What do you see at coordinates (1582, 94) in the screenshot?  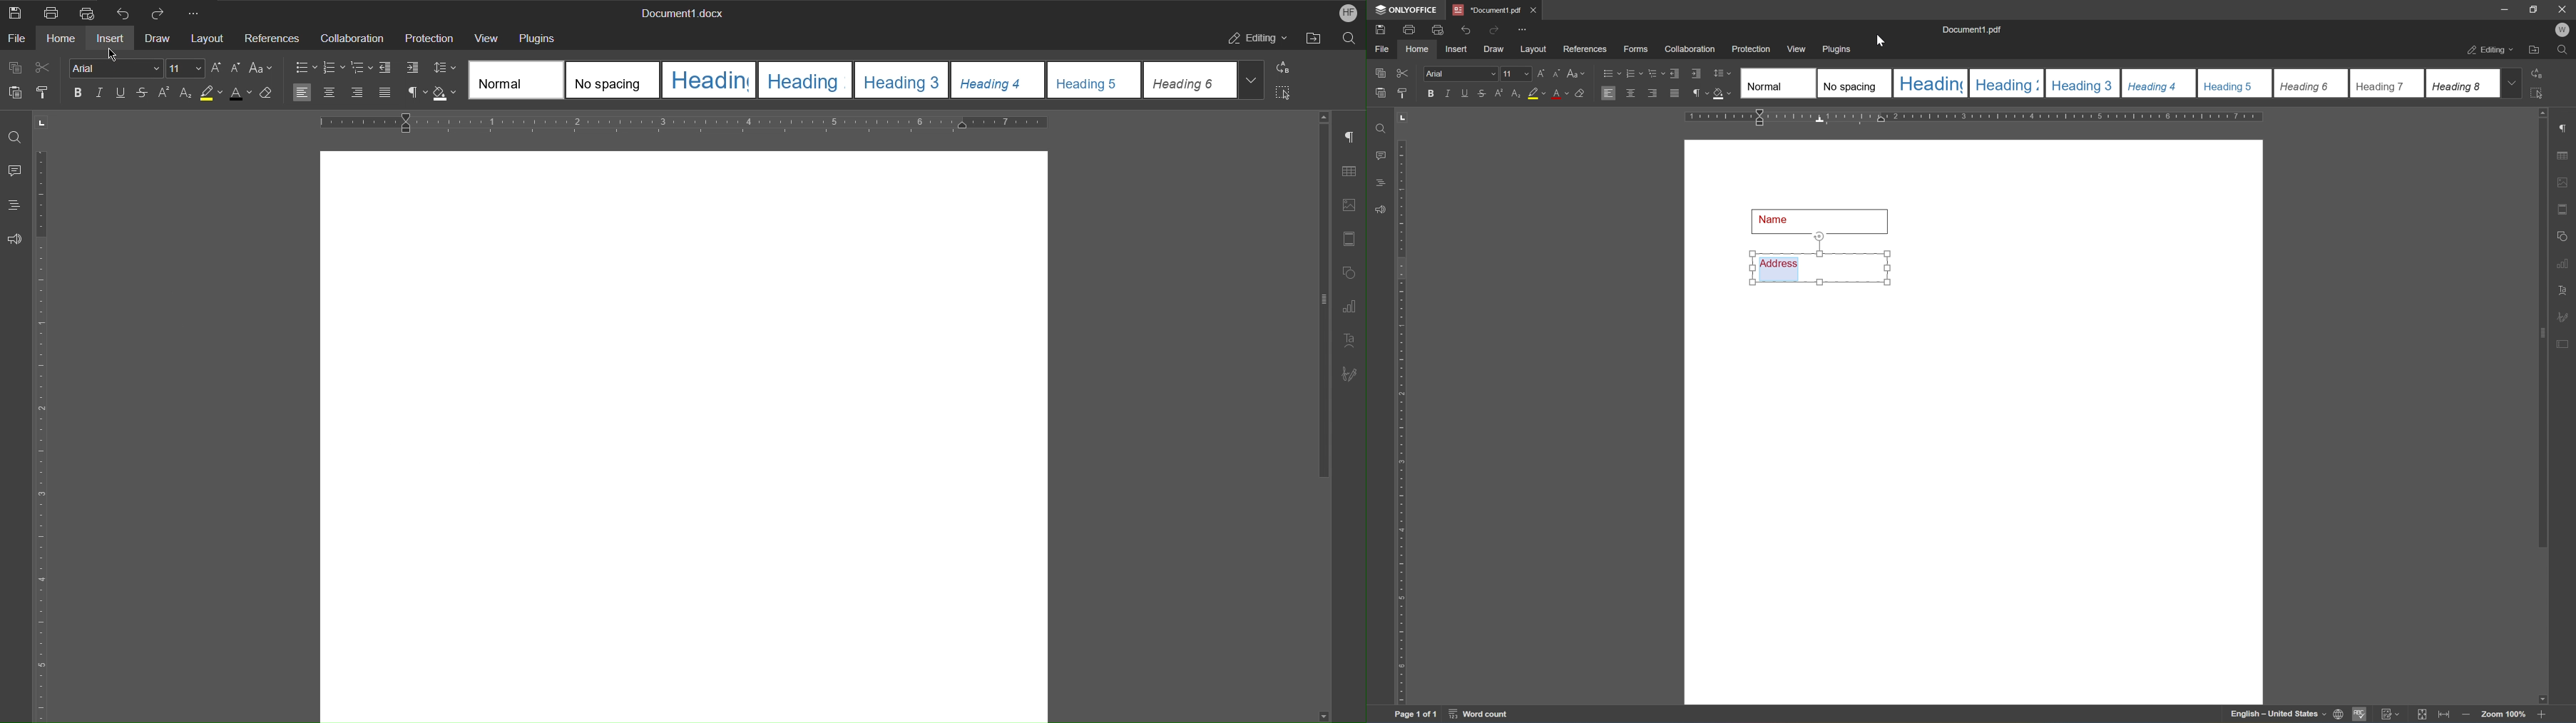 I see `clear style` at bounding box center [1582, 94].